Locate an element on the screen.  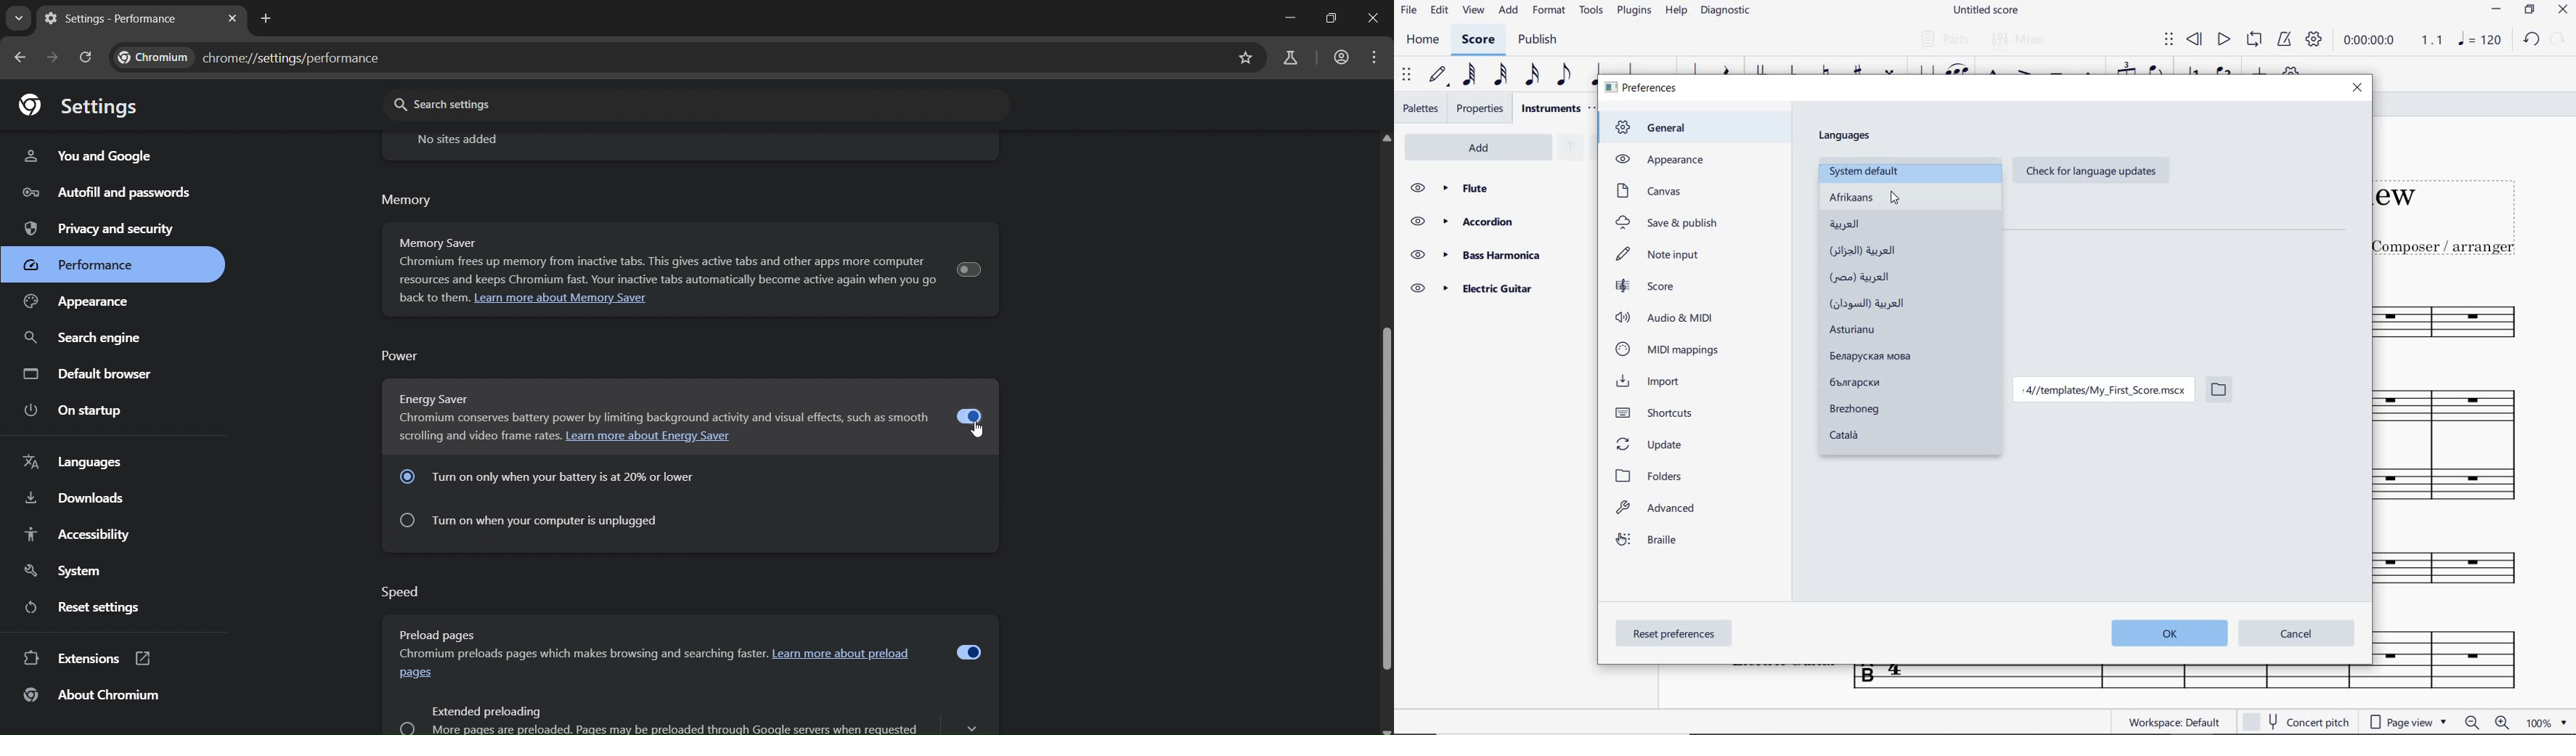
other languages is located at coordinates (1877, 303).